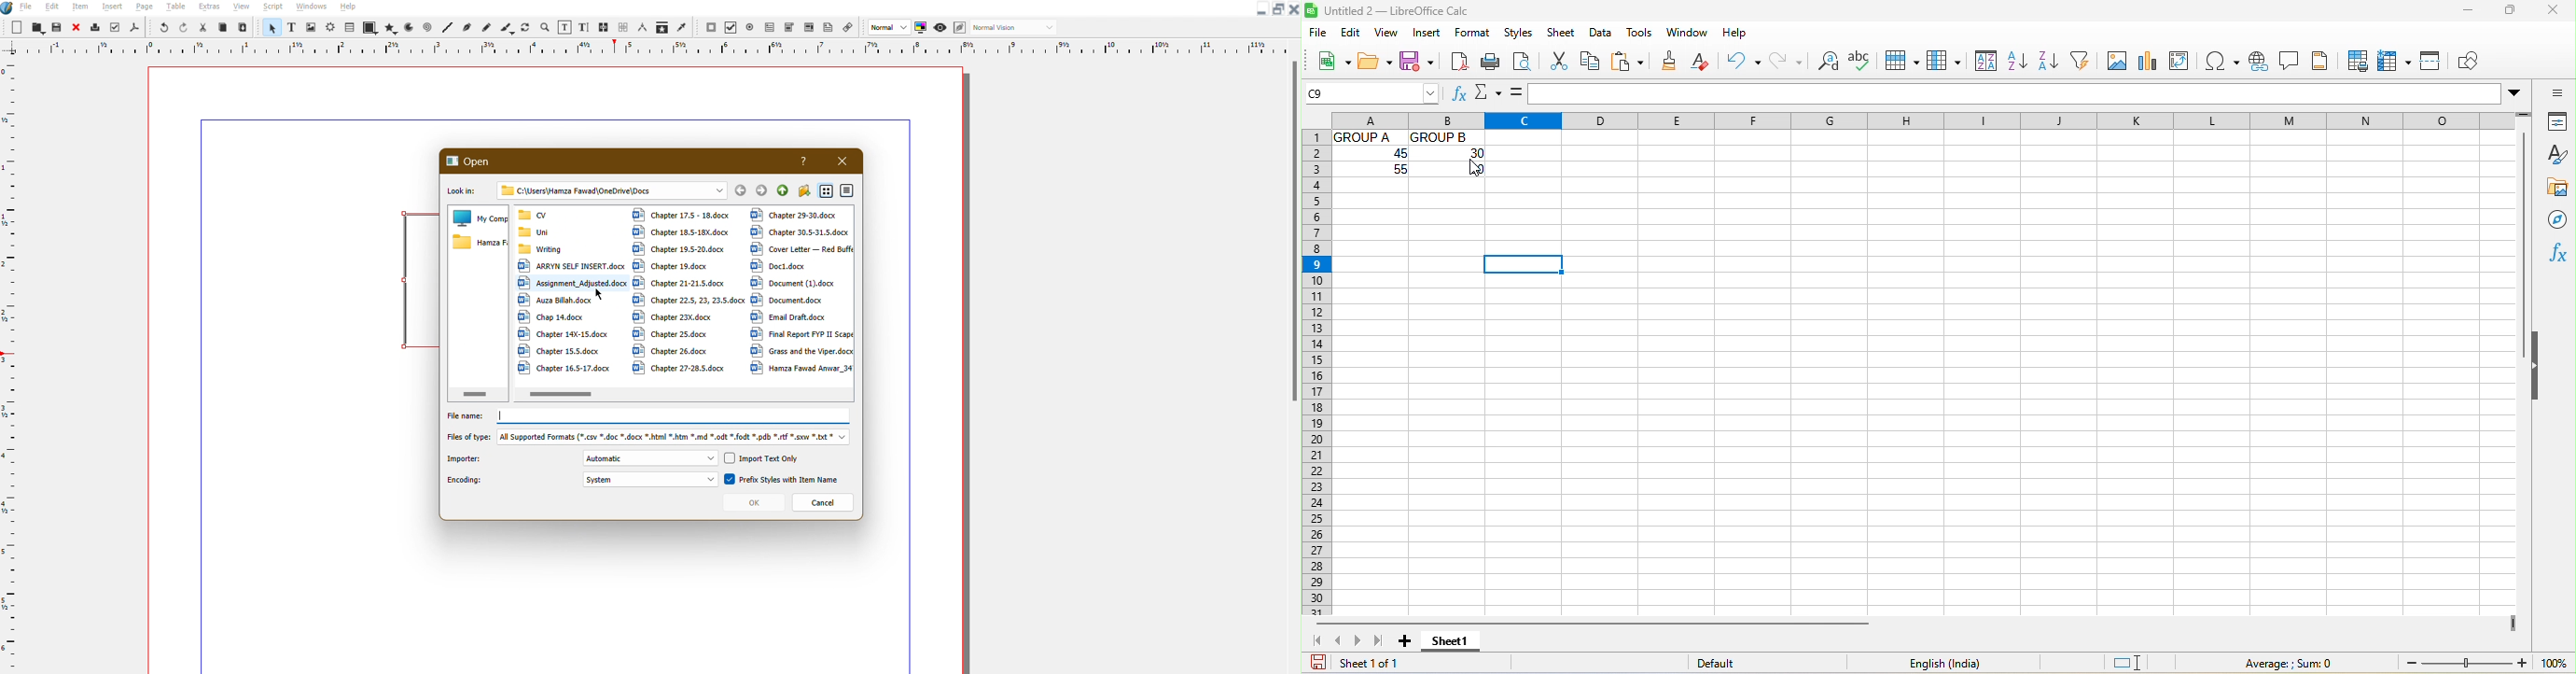  What do you see at coordinates (1983, 62) in the screenshot?
I see `sort` at bounding box center [1983, 62].